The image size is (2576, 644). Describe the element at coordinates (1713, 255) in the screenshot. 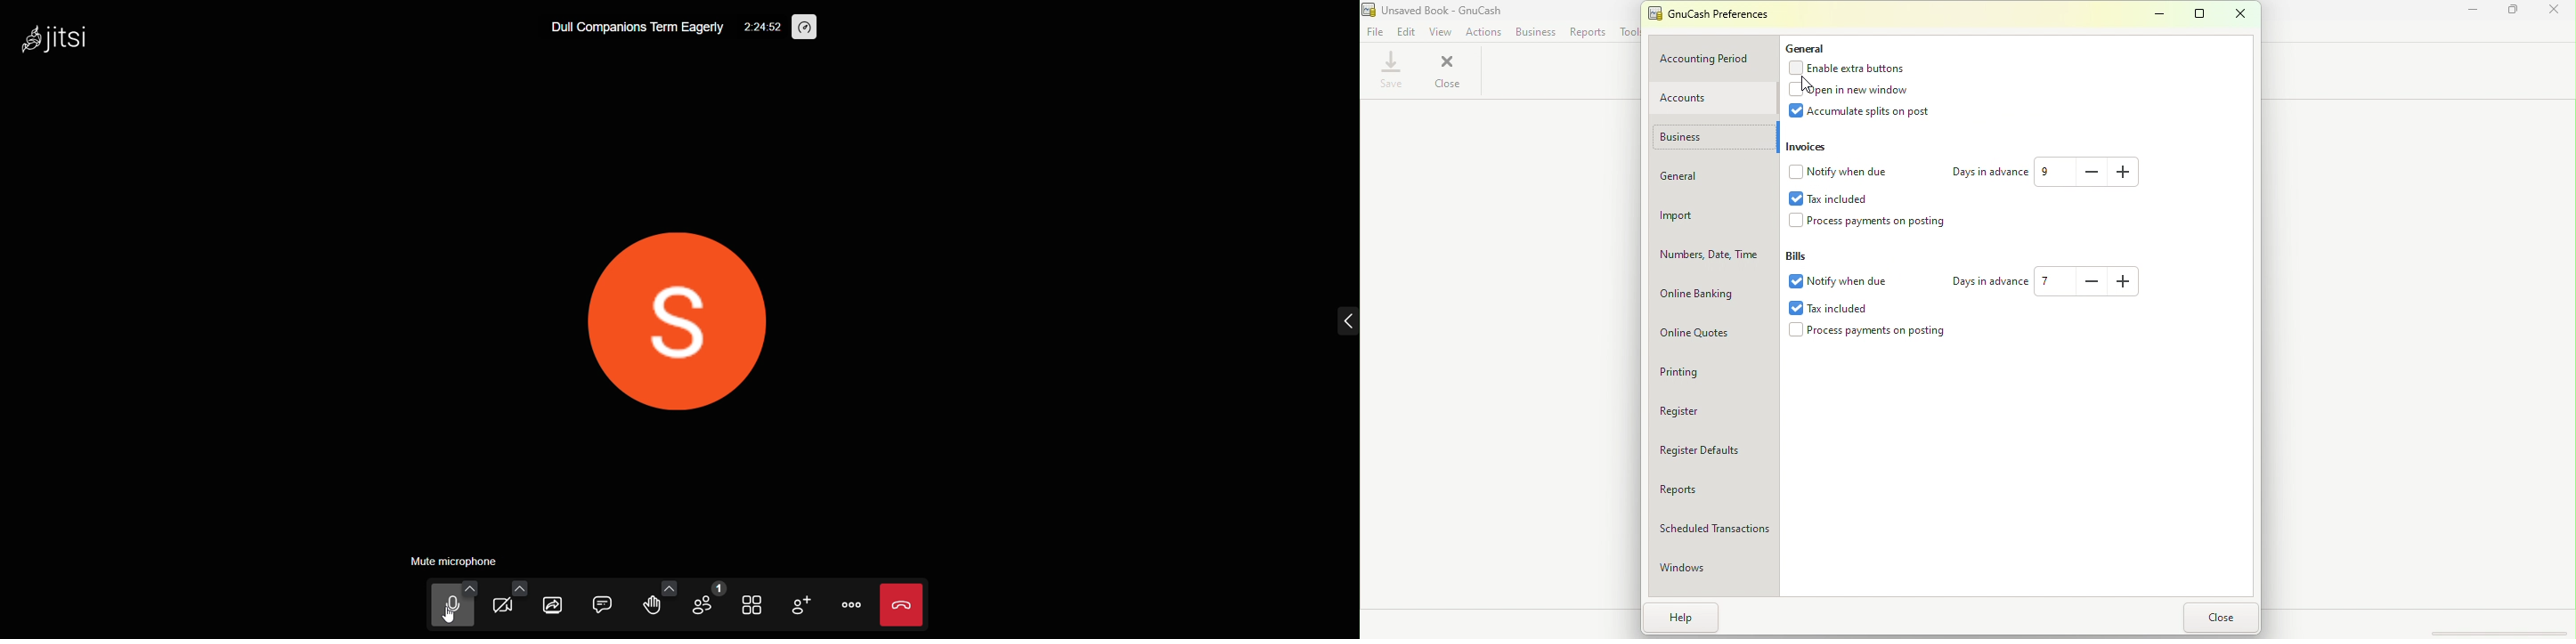

I see `Numbers, Date, Time` at that location.